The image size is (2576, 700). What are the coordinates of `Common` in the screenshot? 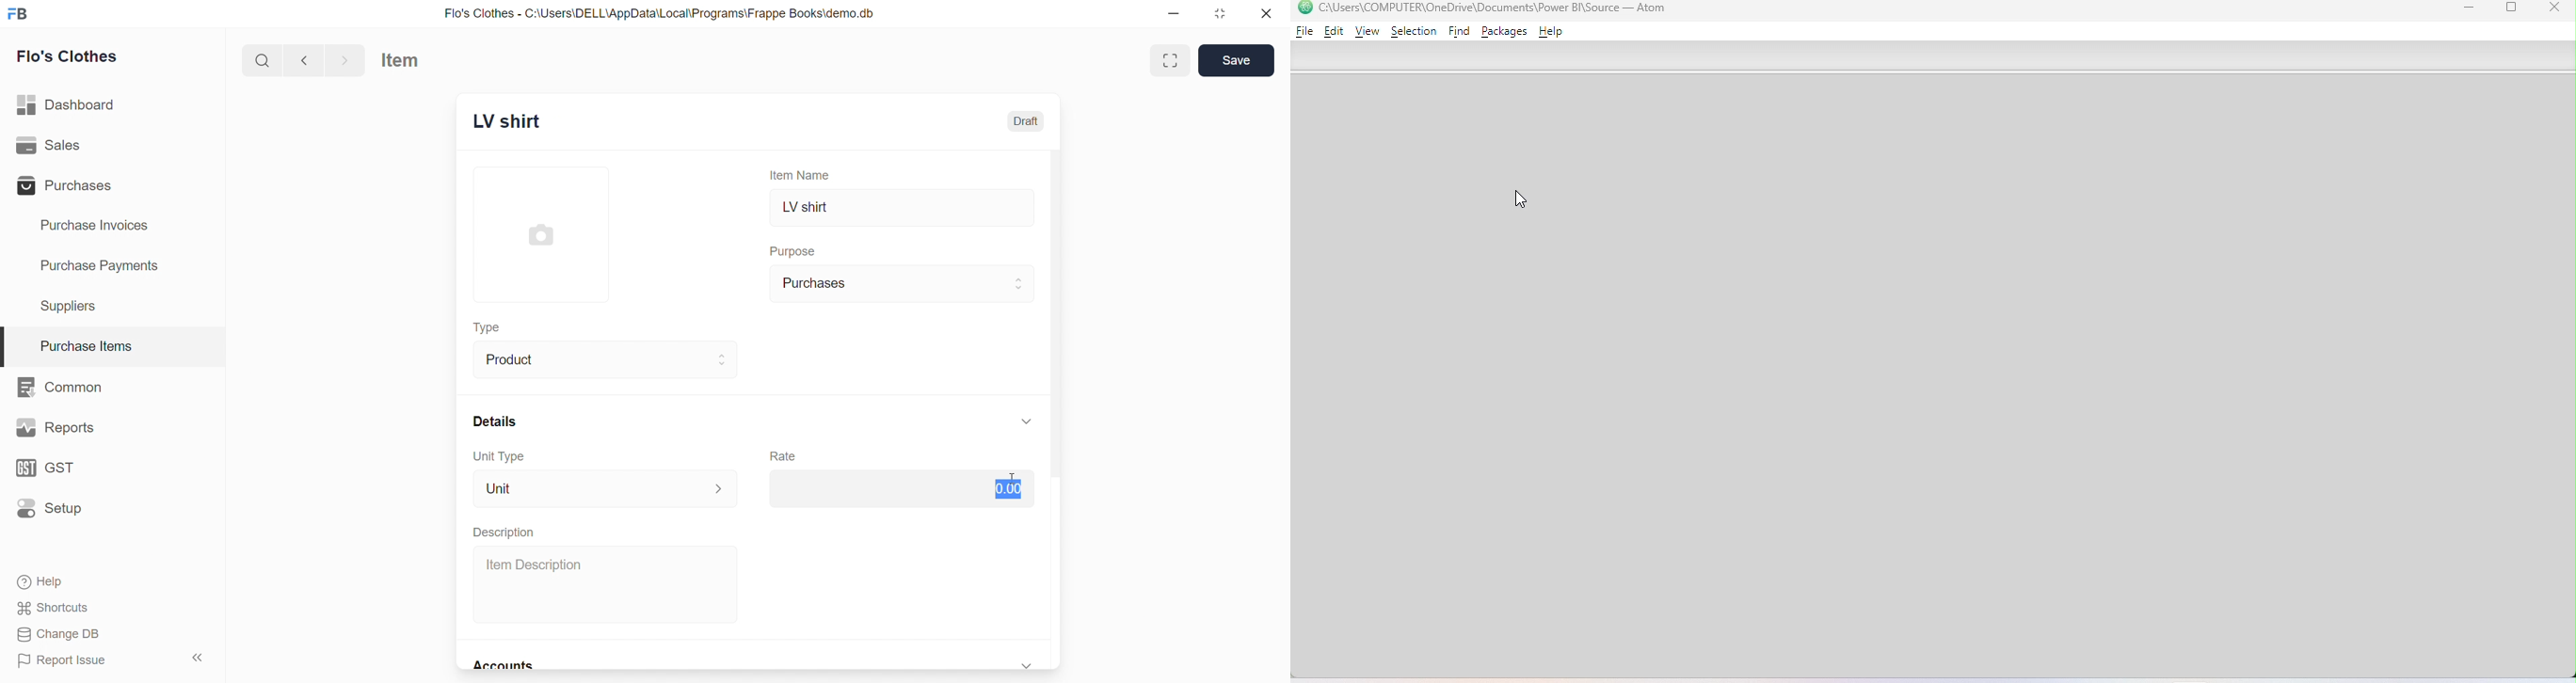 It's located at (67, 386).